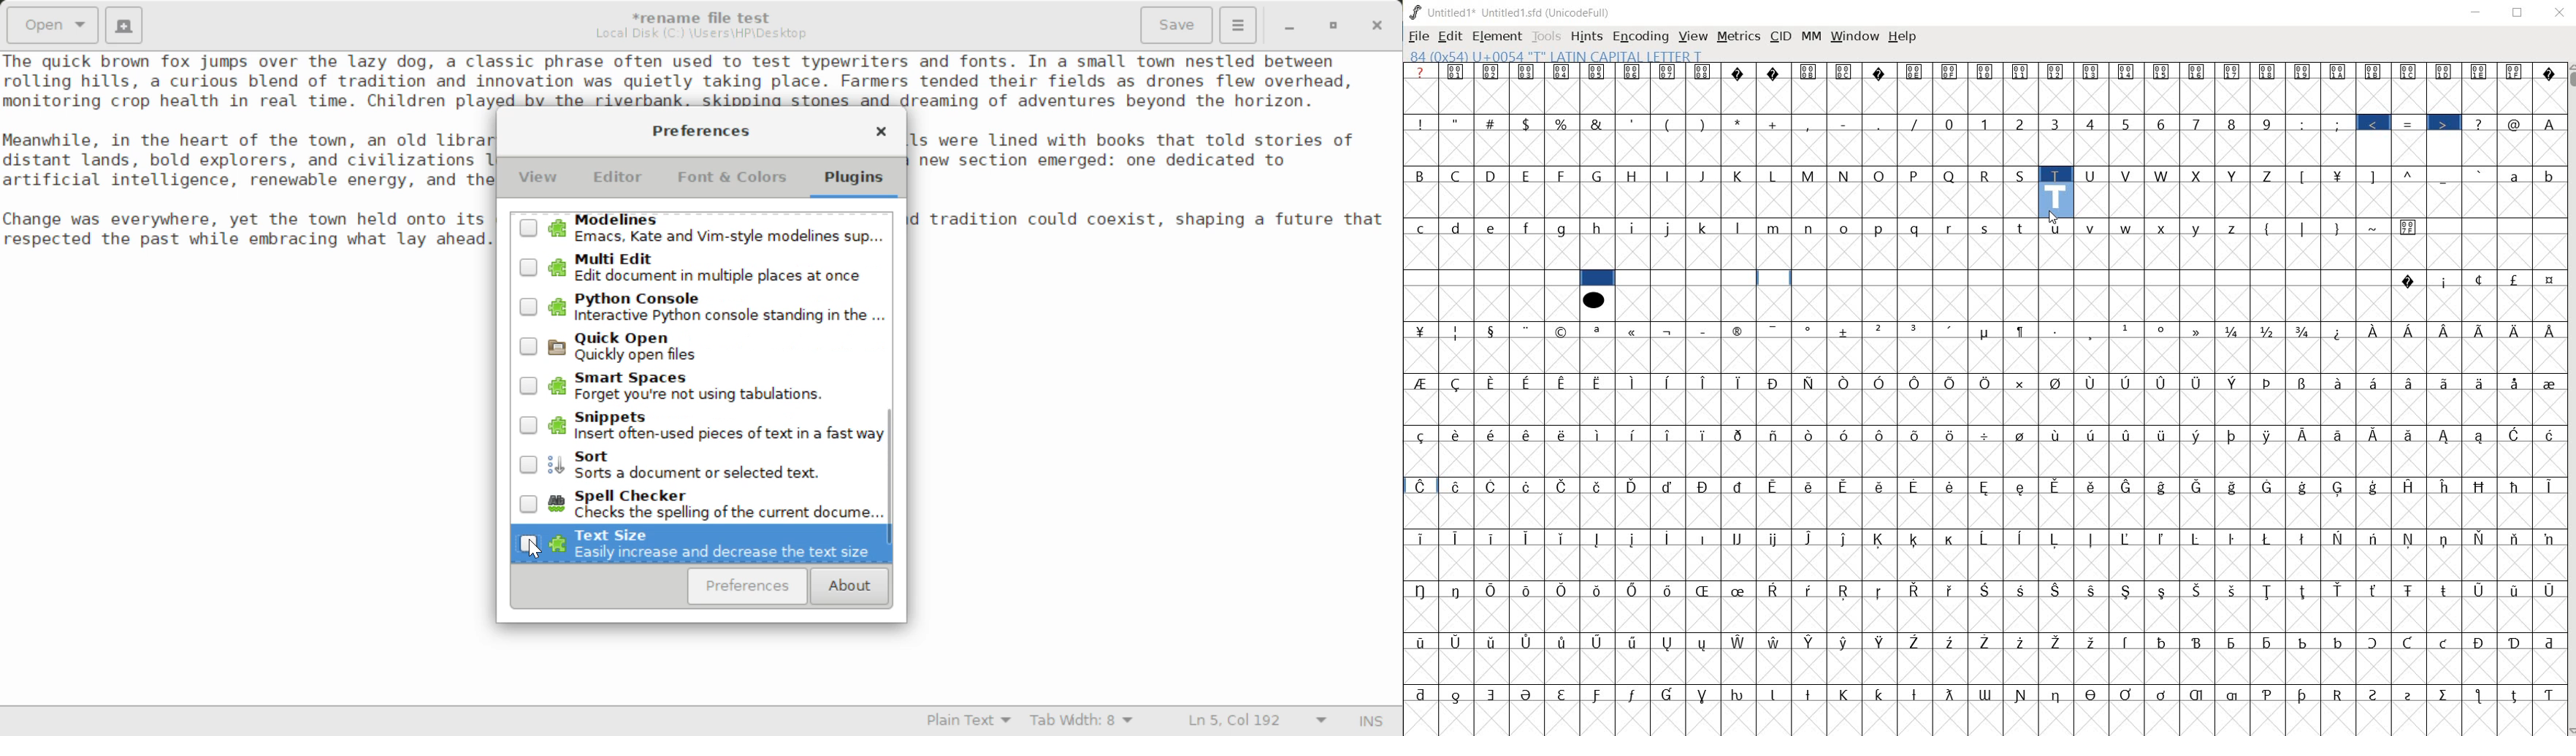  I want to click on Symbol, so click(2411, 539).